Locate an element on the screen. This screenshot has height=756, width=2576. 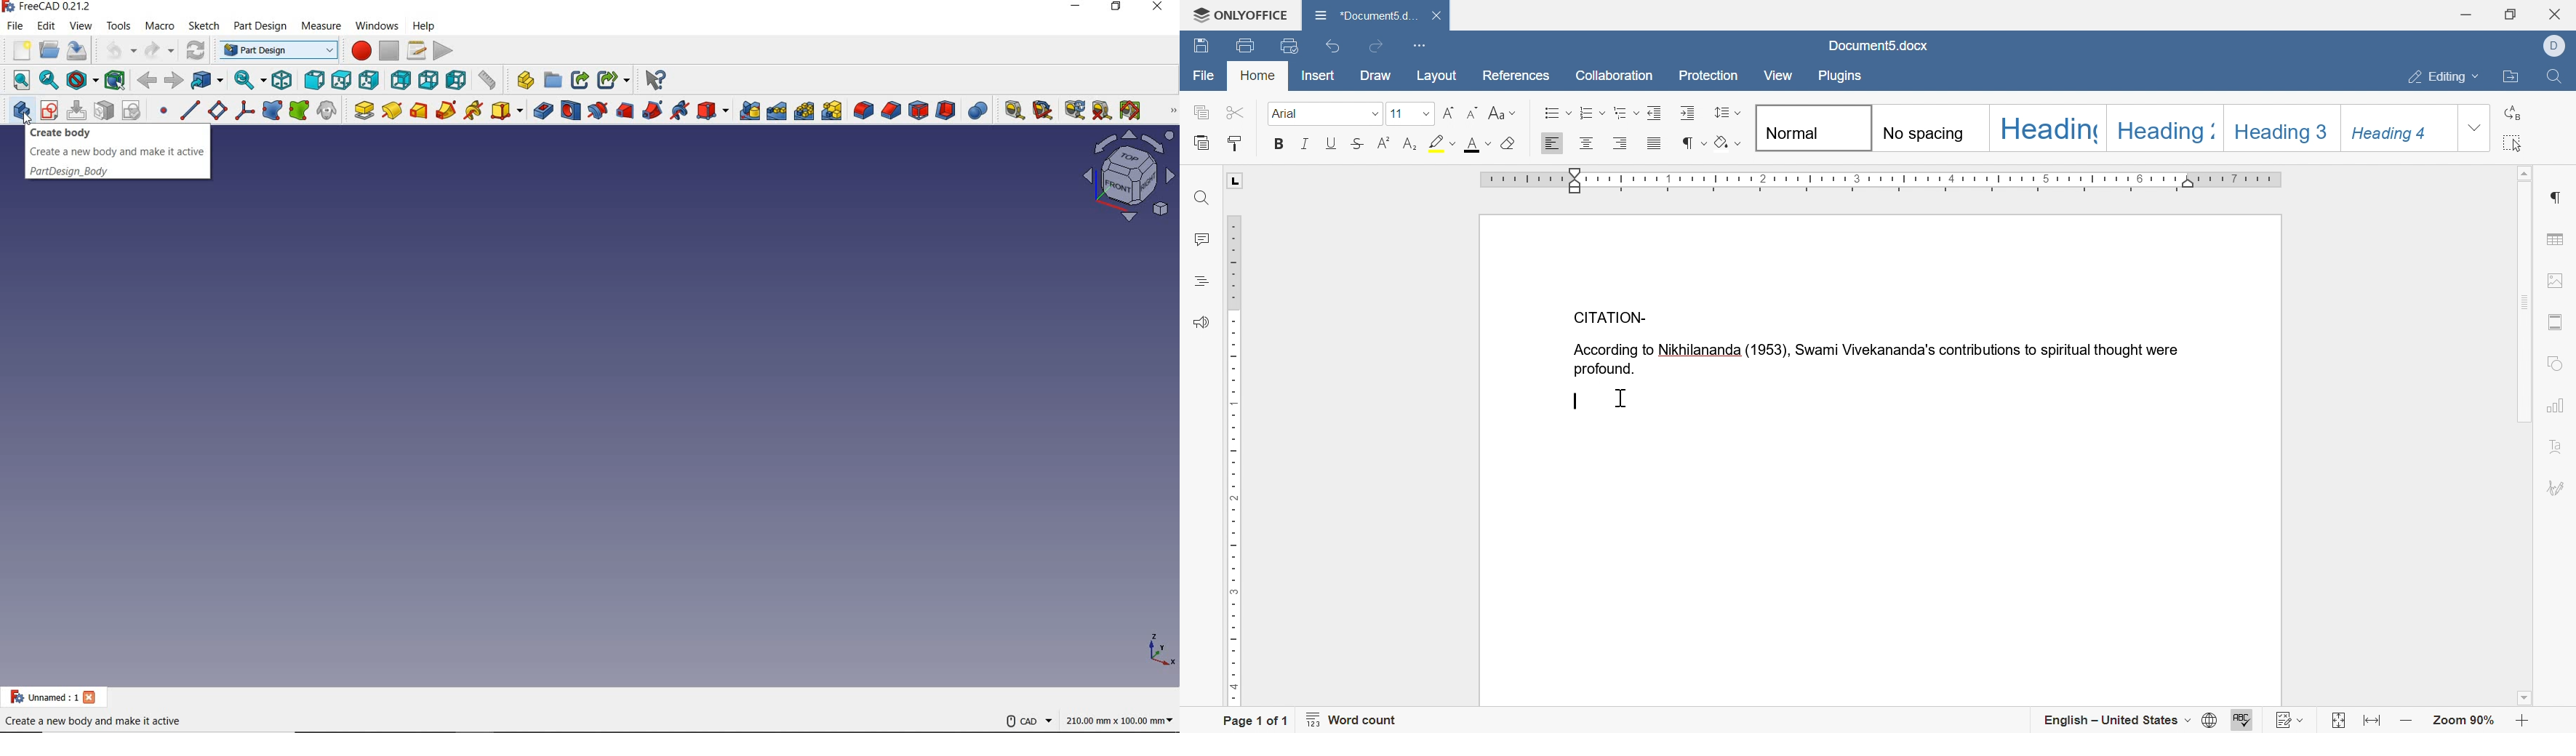
typing cursor is located at coordinates (1579, 401).